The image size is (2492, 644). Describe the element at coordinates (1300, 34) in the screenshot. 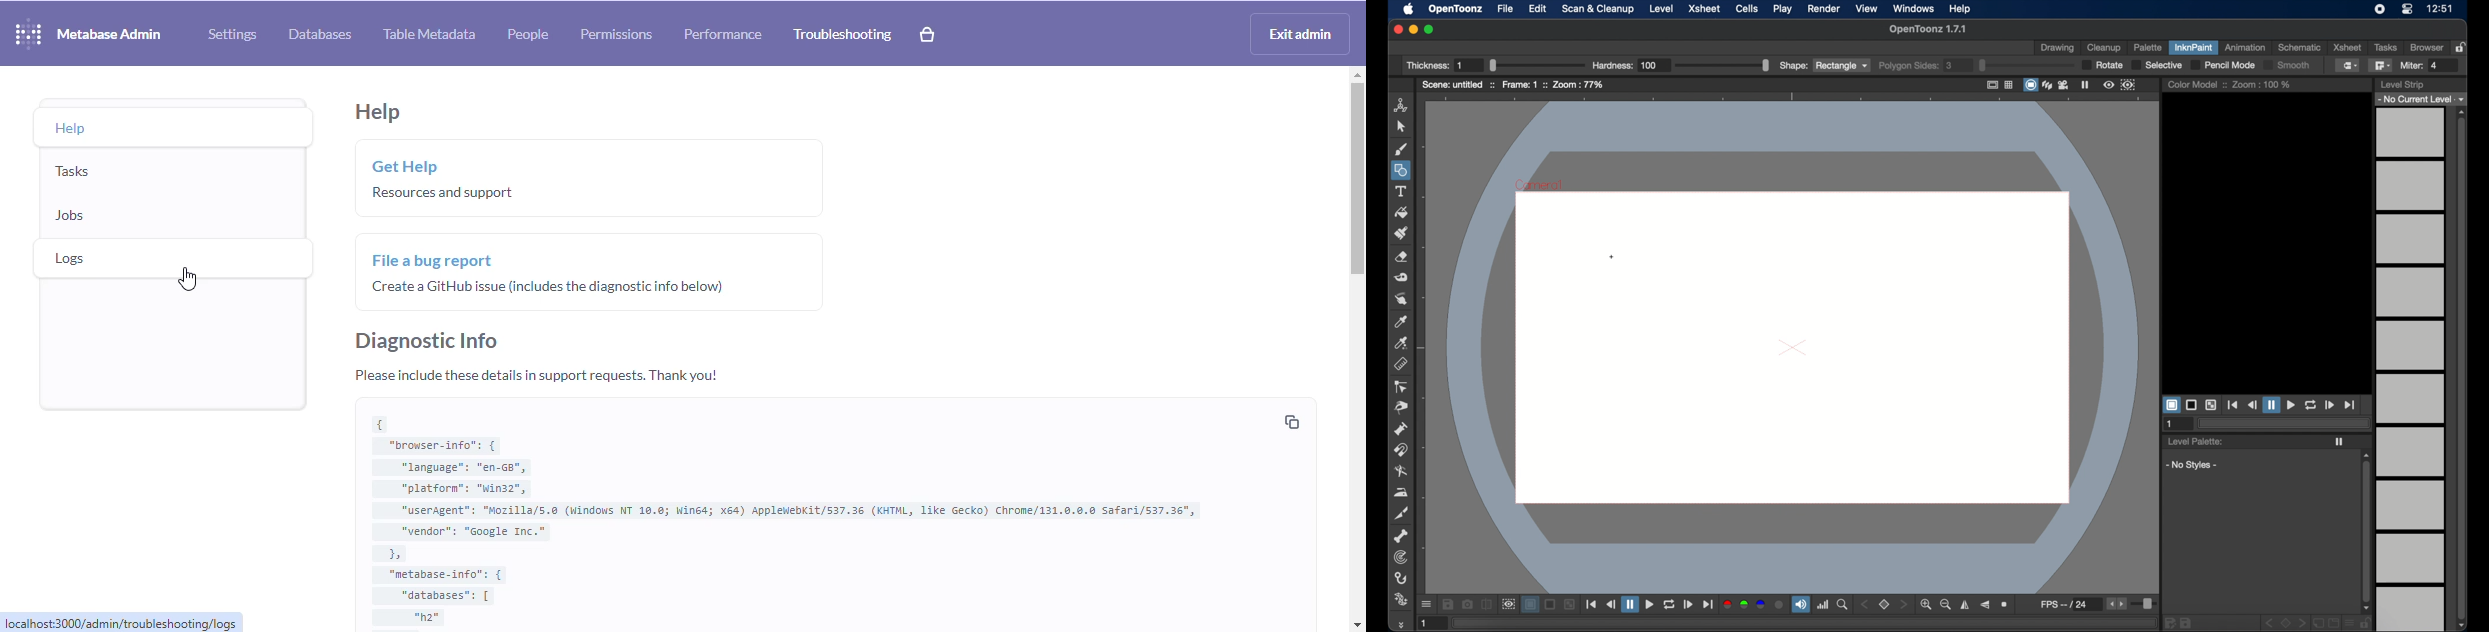

I see `exit admin` at that location.